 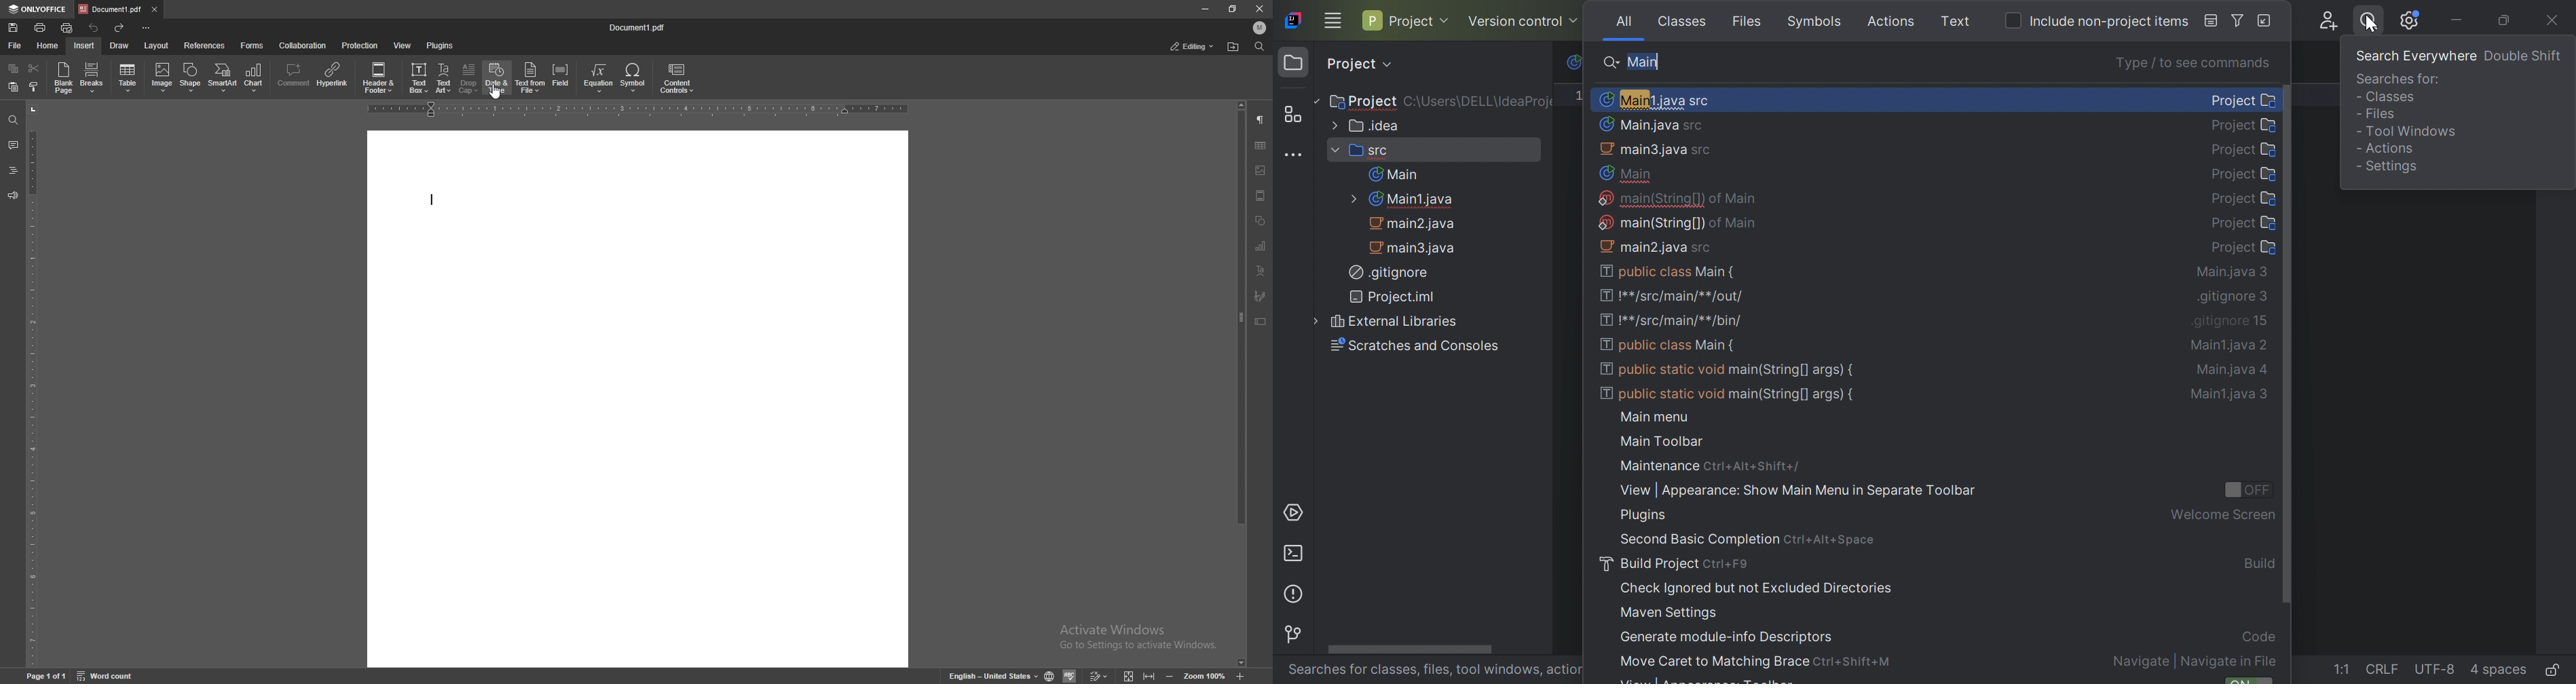 I want to click on Project, so click(x=1361, y=102).